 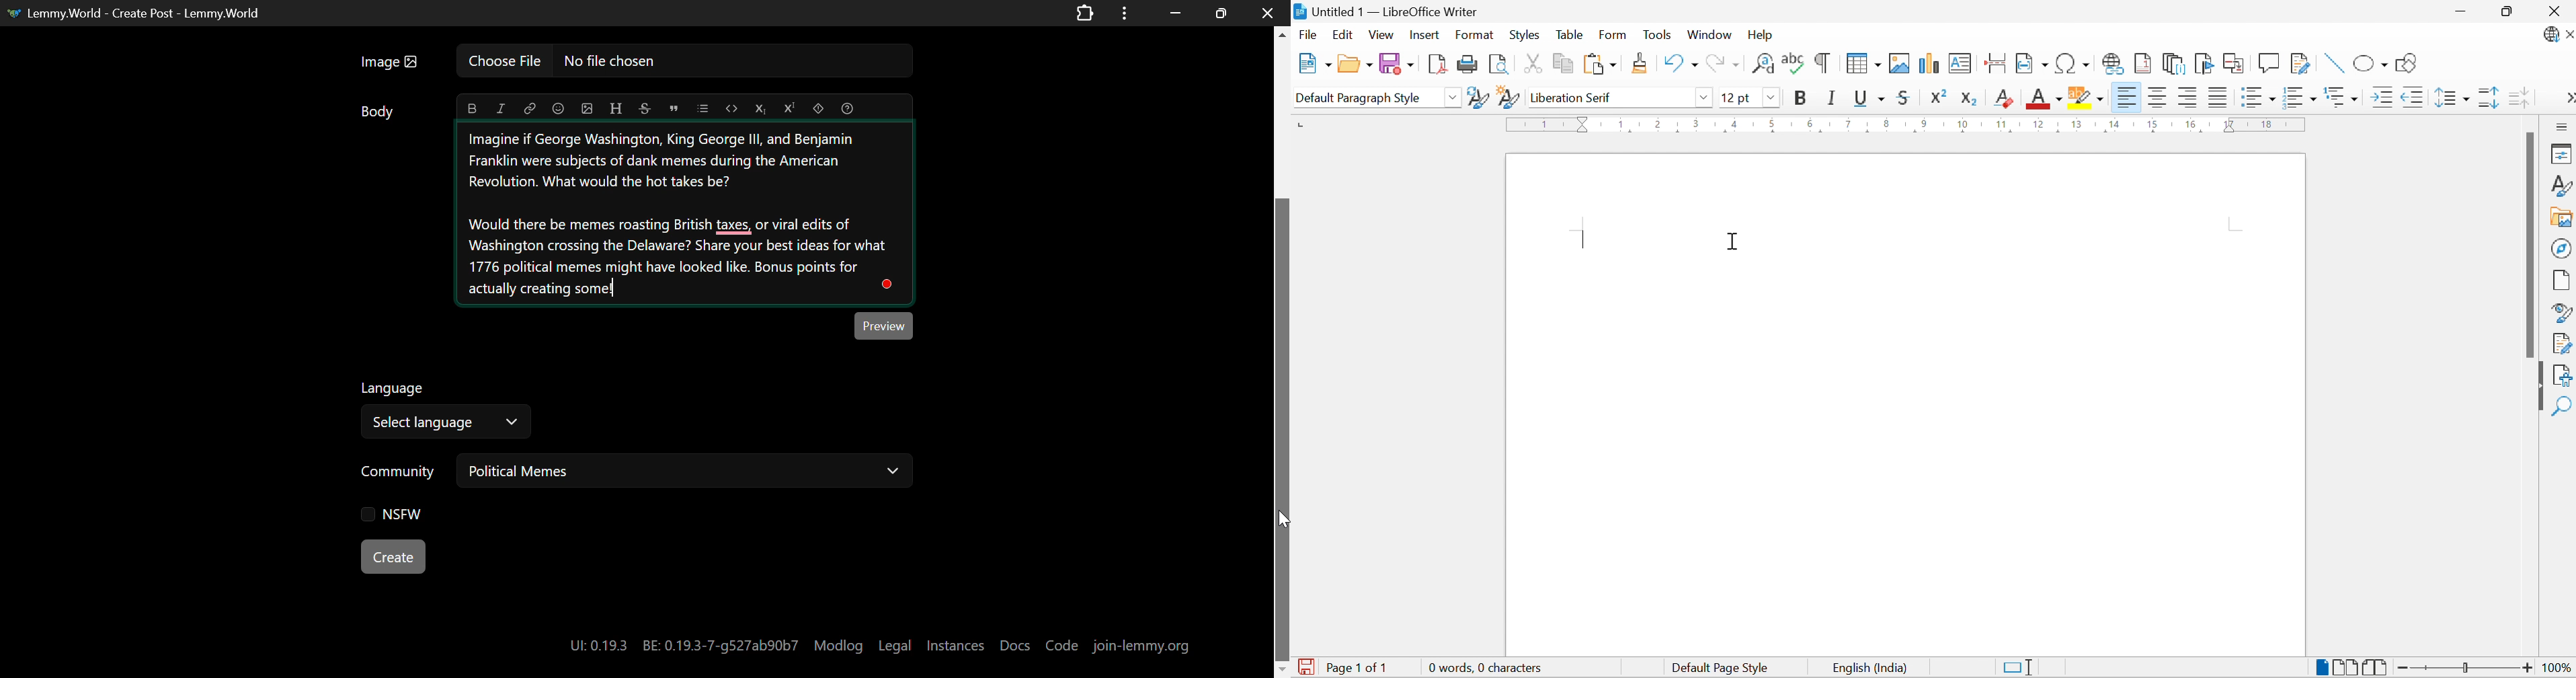 What do you see at coordinates (2538, 386) in the screenshot?
I see `Hide` at bounding box center [2538, 386].